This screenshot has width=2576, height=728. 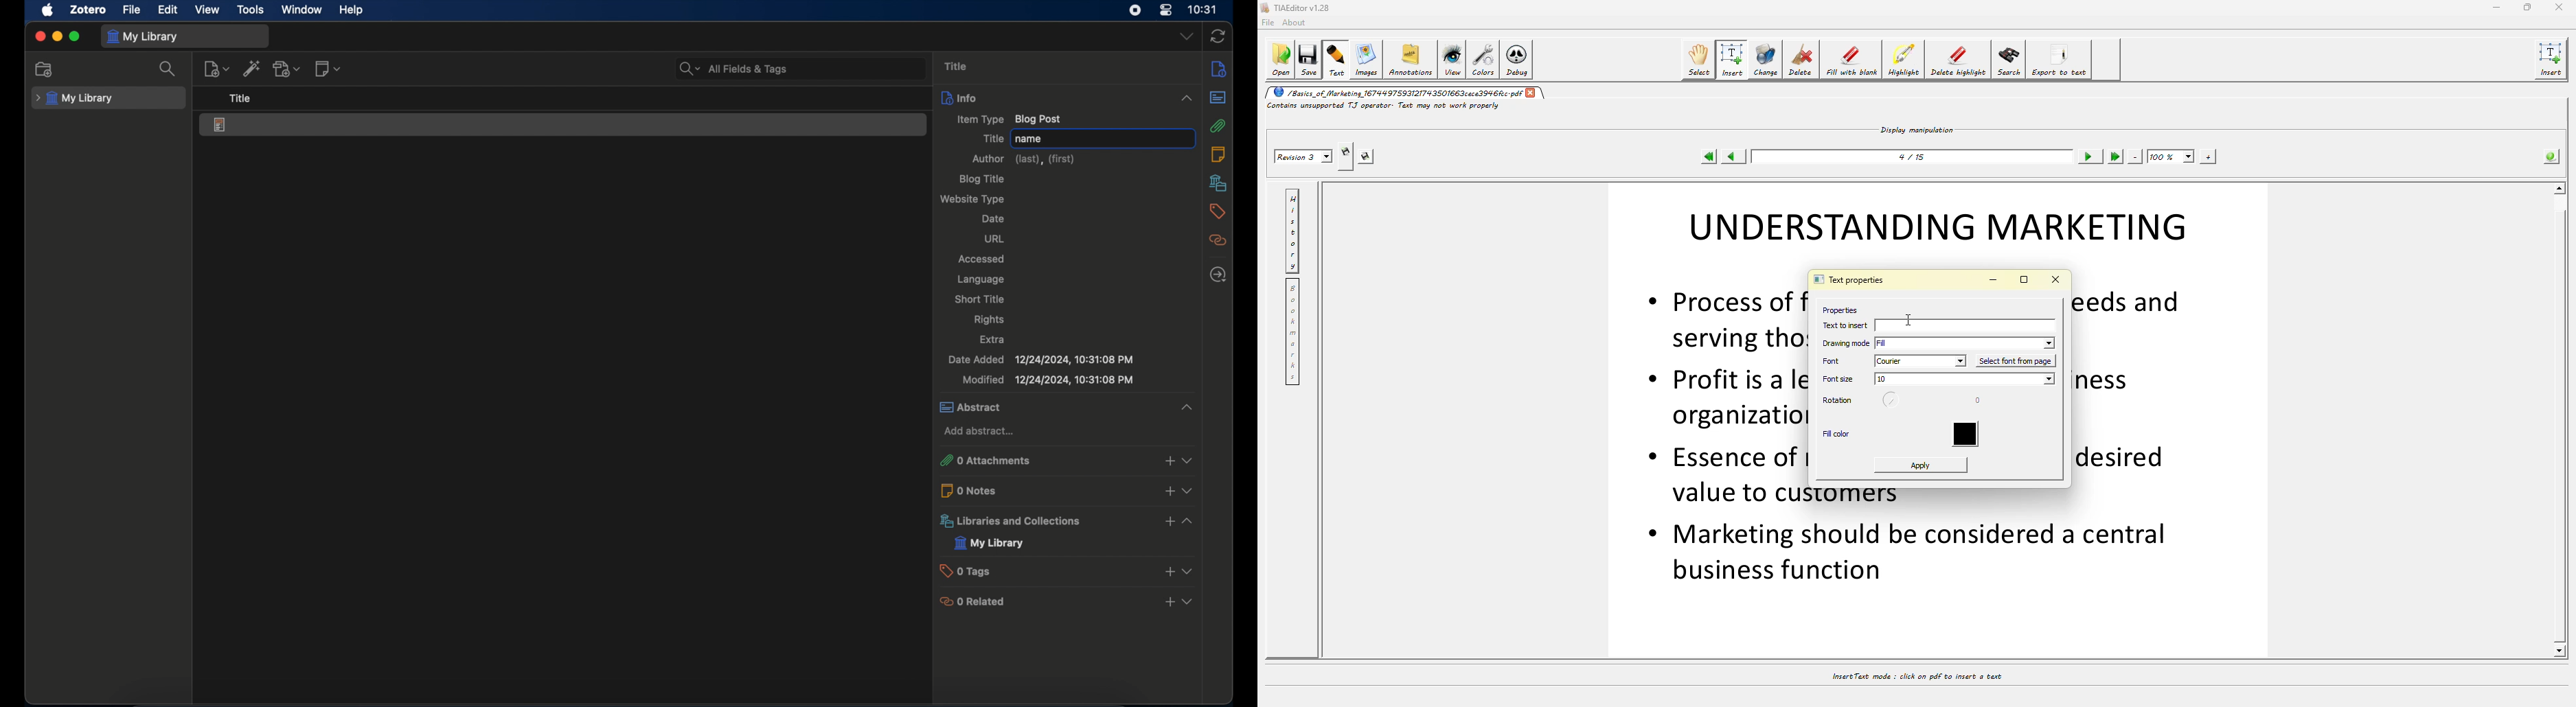 What do you see at coordinates (1068, 601) in the screenshot?
I see `0 related` at bounding box center [1068, 601].